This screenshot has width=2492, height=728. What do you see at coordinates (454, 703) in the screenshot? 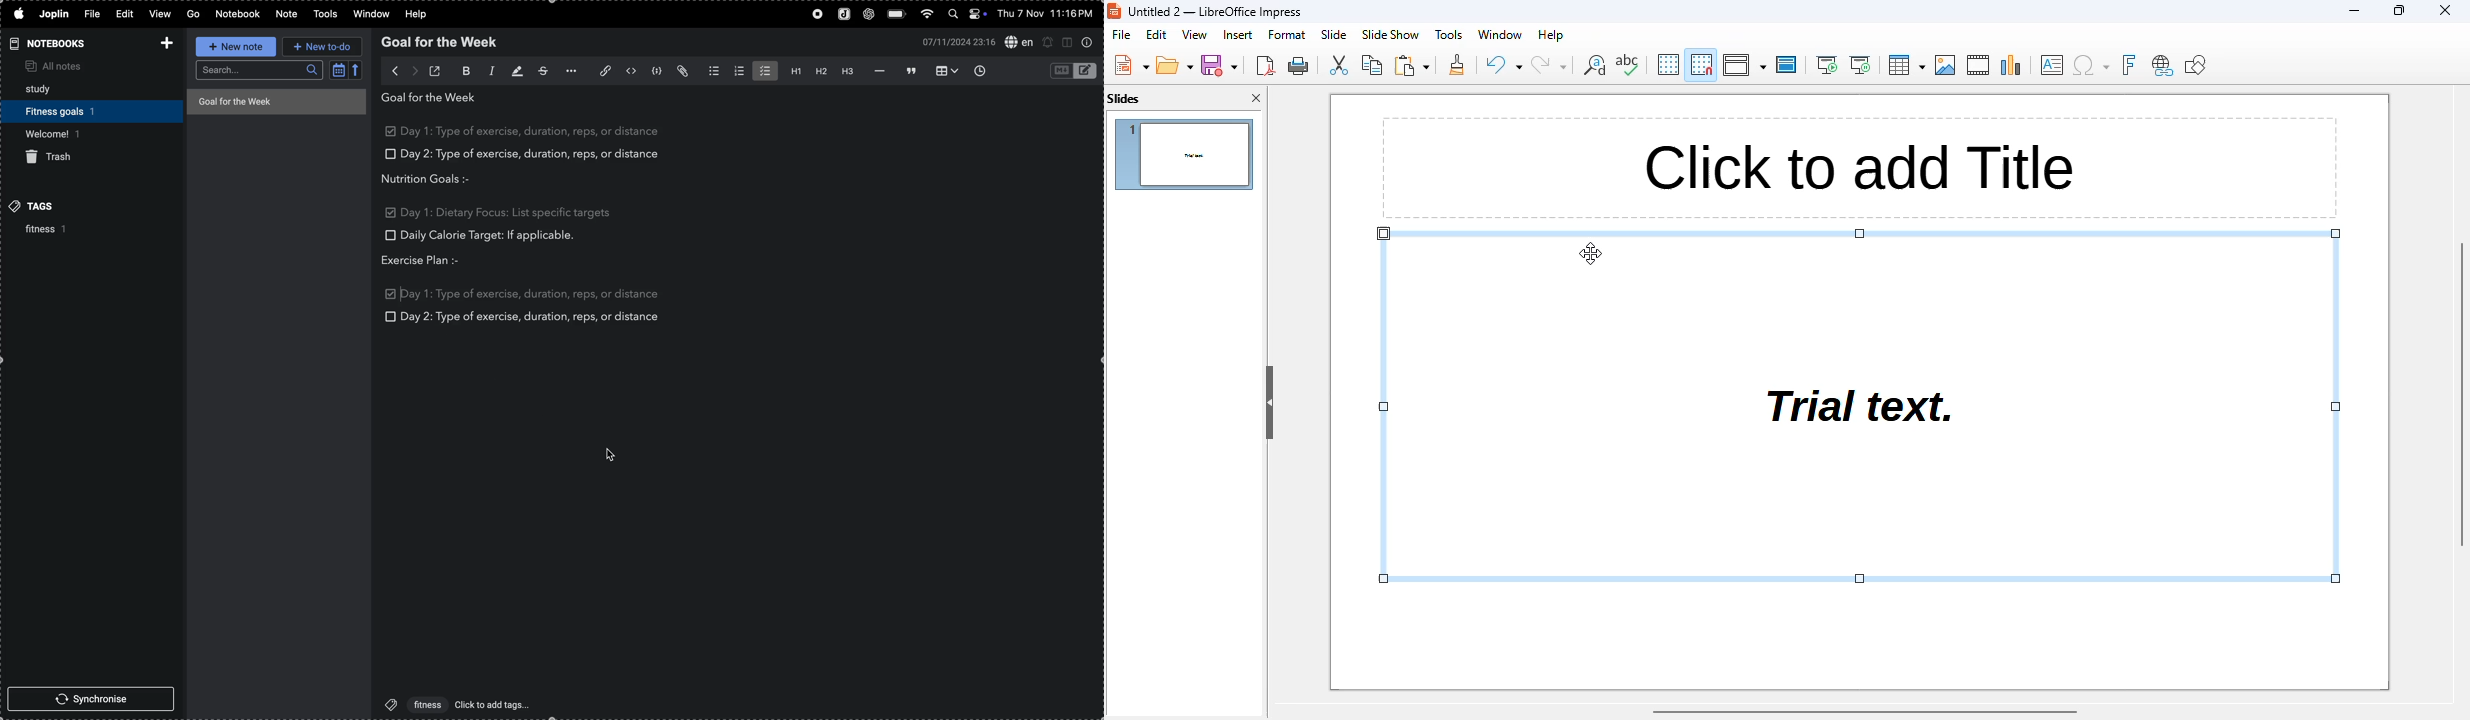
I see `'fitness' click to add tags` at bounding box center [454, 703].